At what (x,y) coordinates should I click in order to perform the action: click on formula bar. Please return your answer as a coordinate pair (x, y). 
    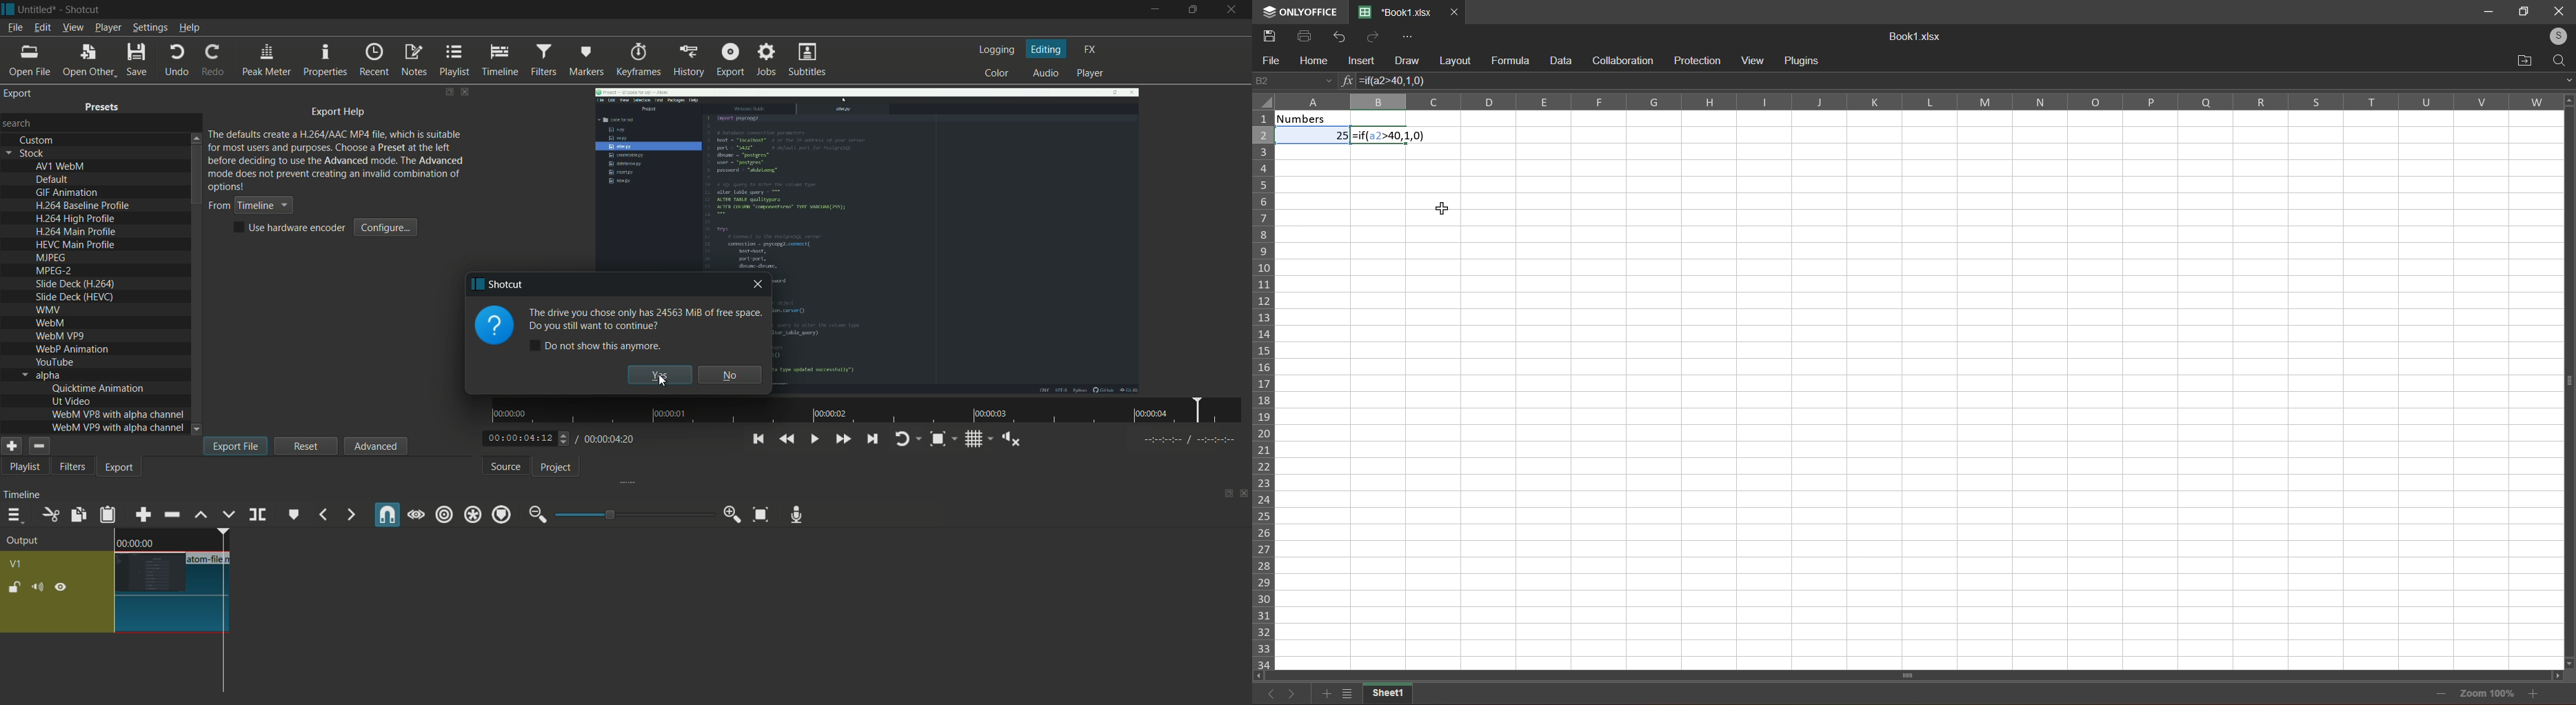
    Looking at the image, I should click on (2048, 80).